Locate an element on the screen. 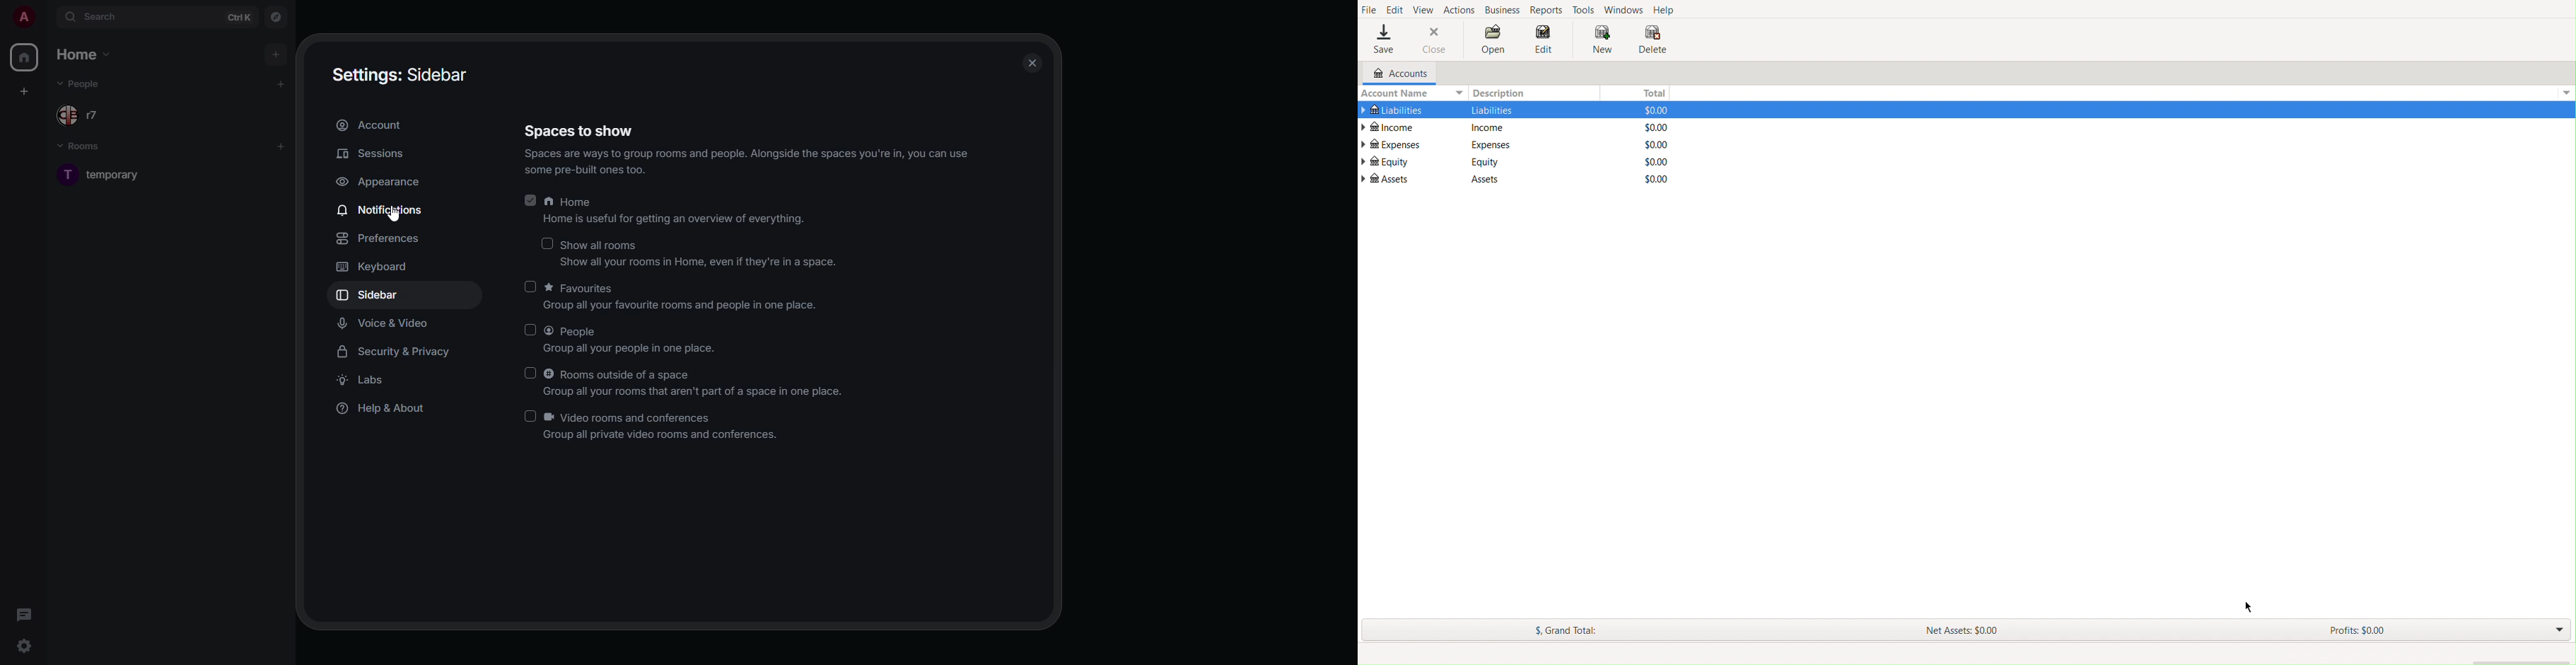  click to enable is located at coordinates (547, 243).